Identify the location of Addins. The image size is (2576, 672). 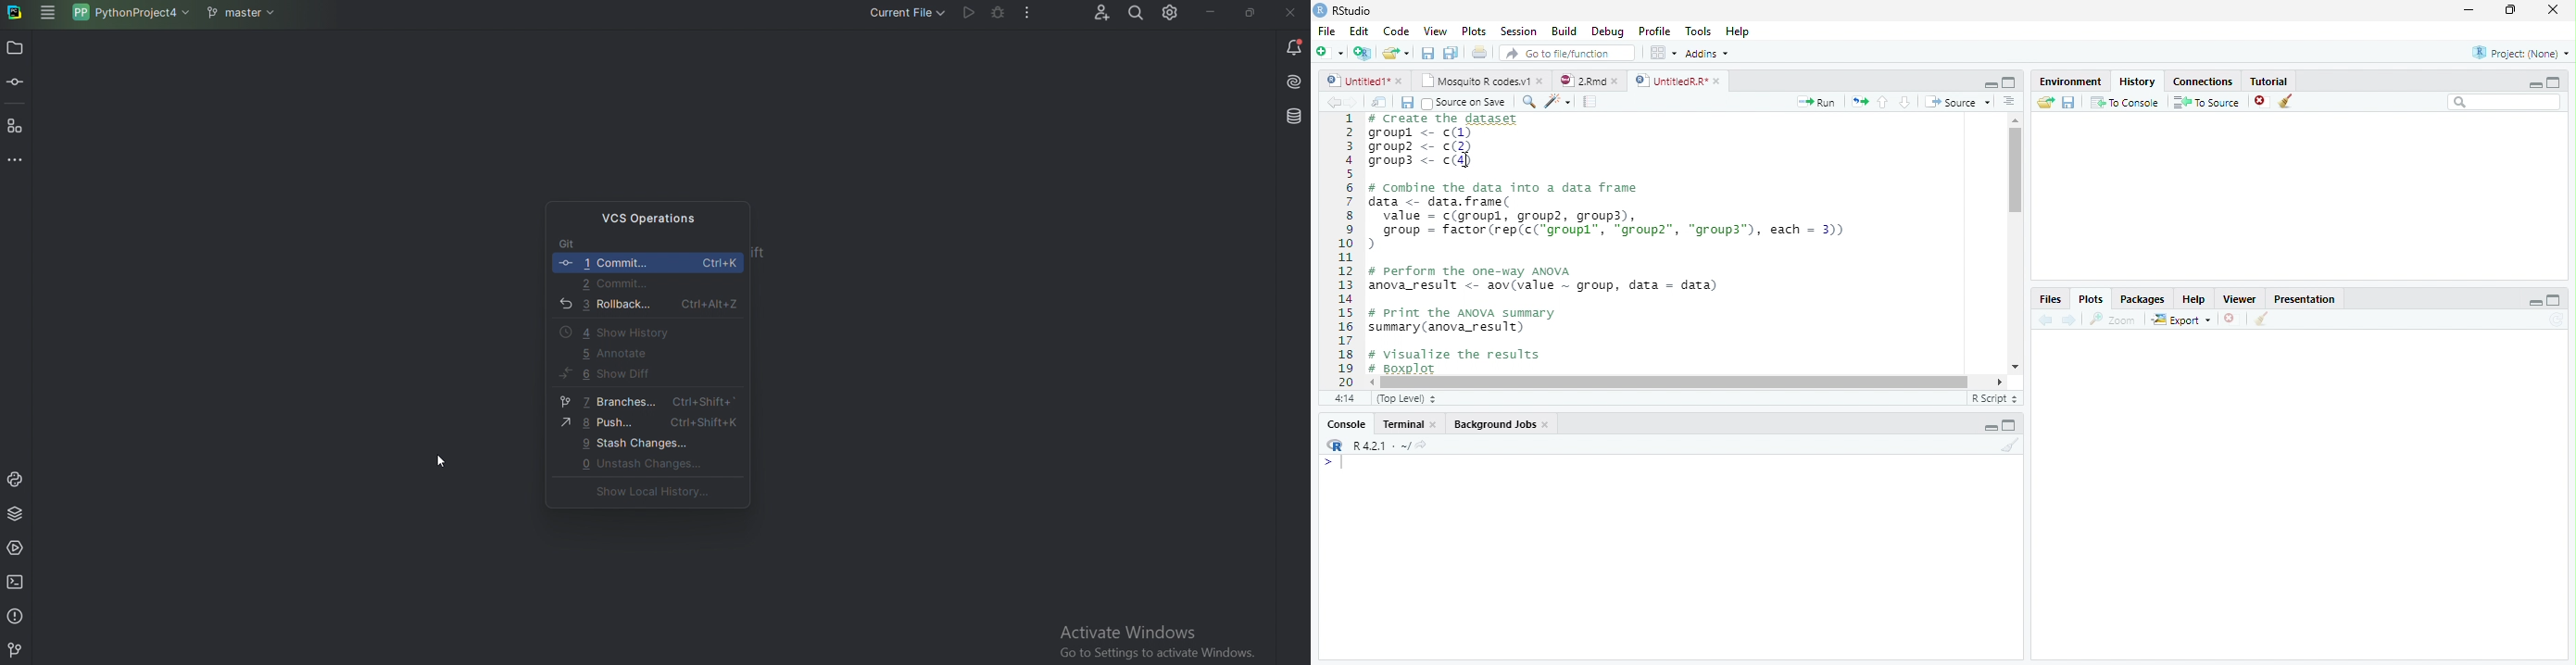
(1708, 55).